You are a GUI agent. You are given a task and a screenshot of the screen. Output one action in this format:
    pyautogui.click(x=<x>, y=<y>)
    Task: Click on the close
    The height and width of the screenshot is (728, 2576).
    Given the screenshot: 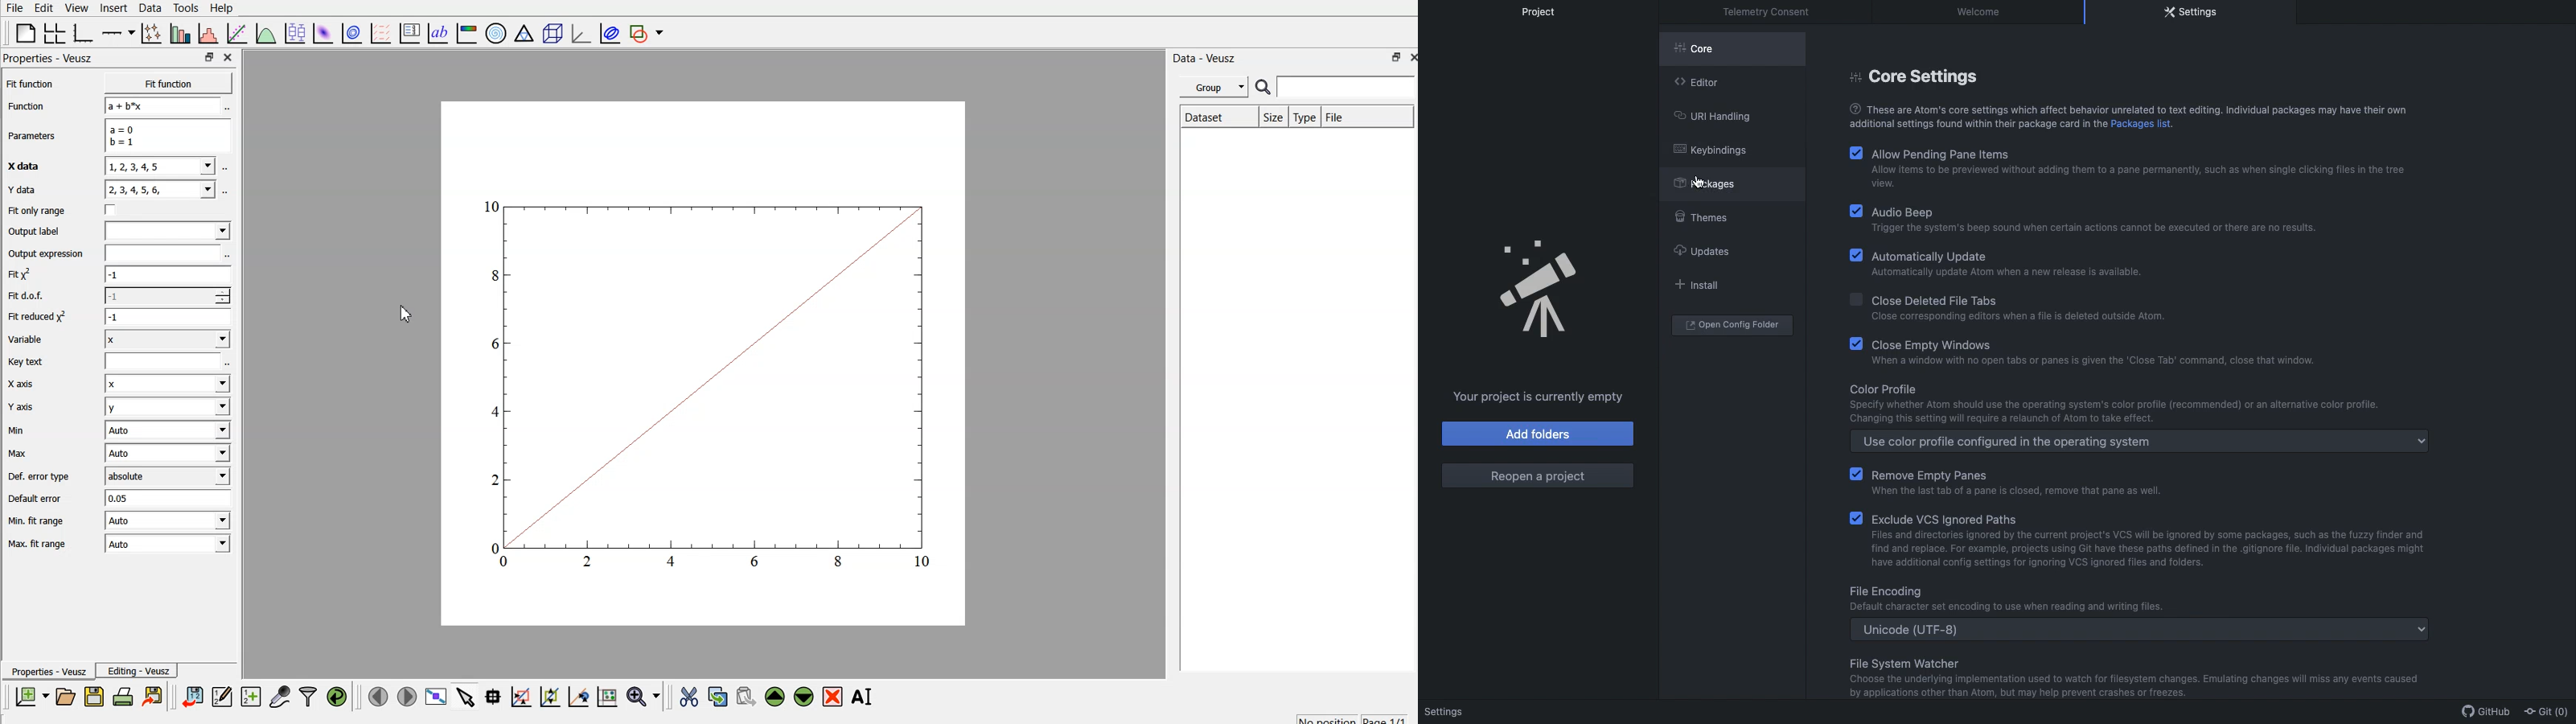 What is the action you would take?
    pyautogui.click(x=1409, y=60)
    